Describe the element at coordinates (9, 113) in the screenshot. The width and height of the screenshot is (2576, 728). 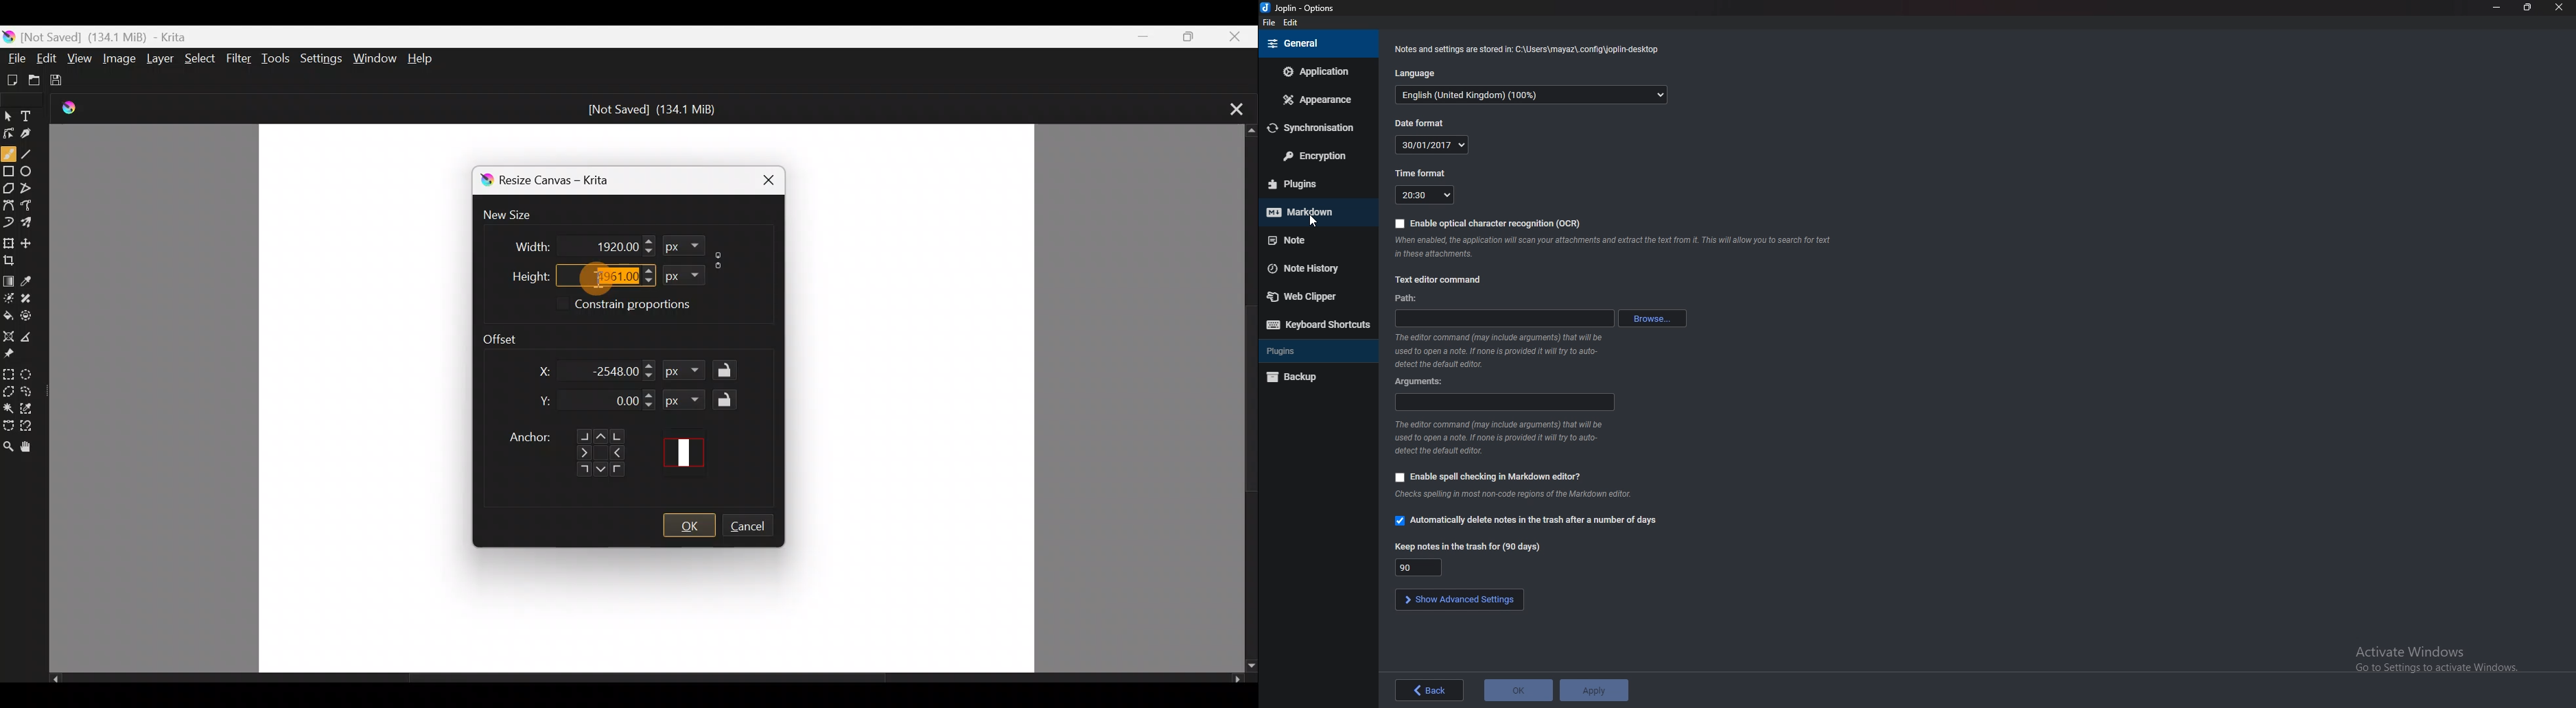
I see `Select shapes tool` at that location.